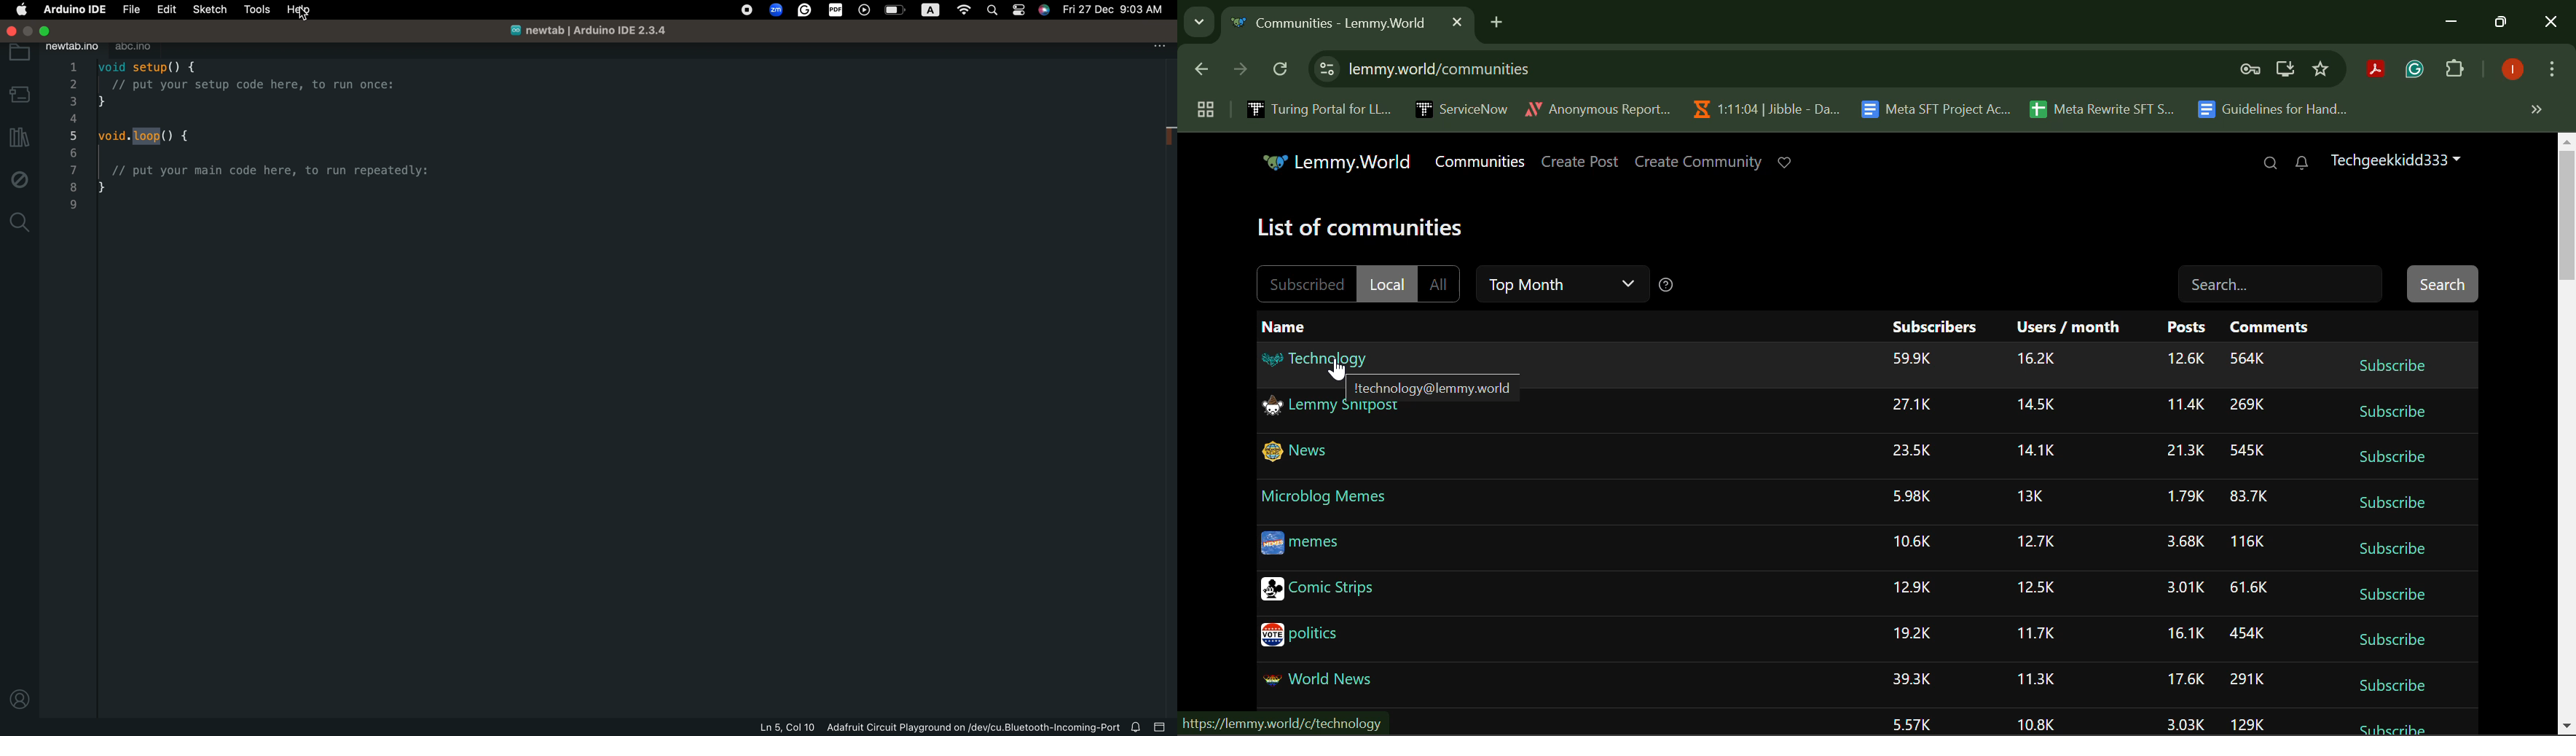 The height and width of the screenshot is (756, 2576). What do you see at coordinates (2551, 72) in the screenshot?
I see `More Options` at bounding box center [2551, 72].